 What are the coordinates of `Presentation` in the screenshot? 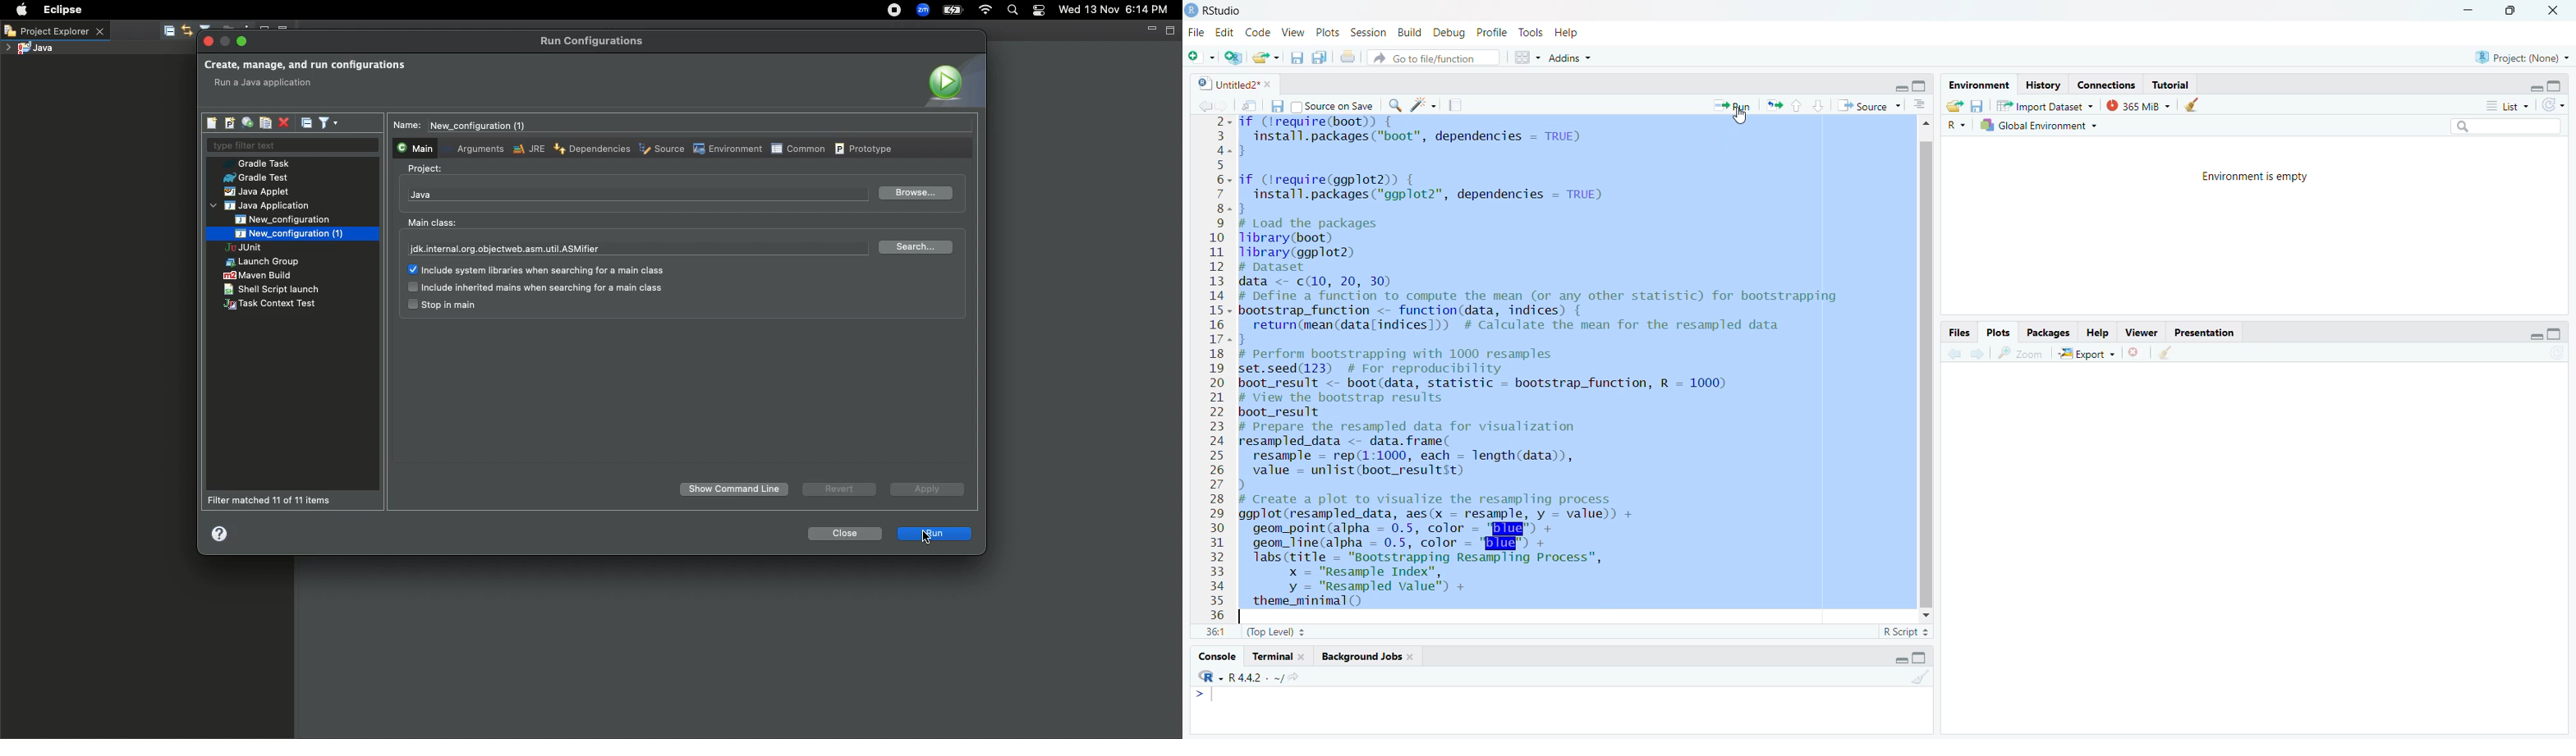 It's located at (2209, 333).